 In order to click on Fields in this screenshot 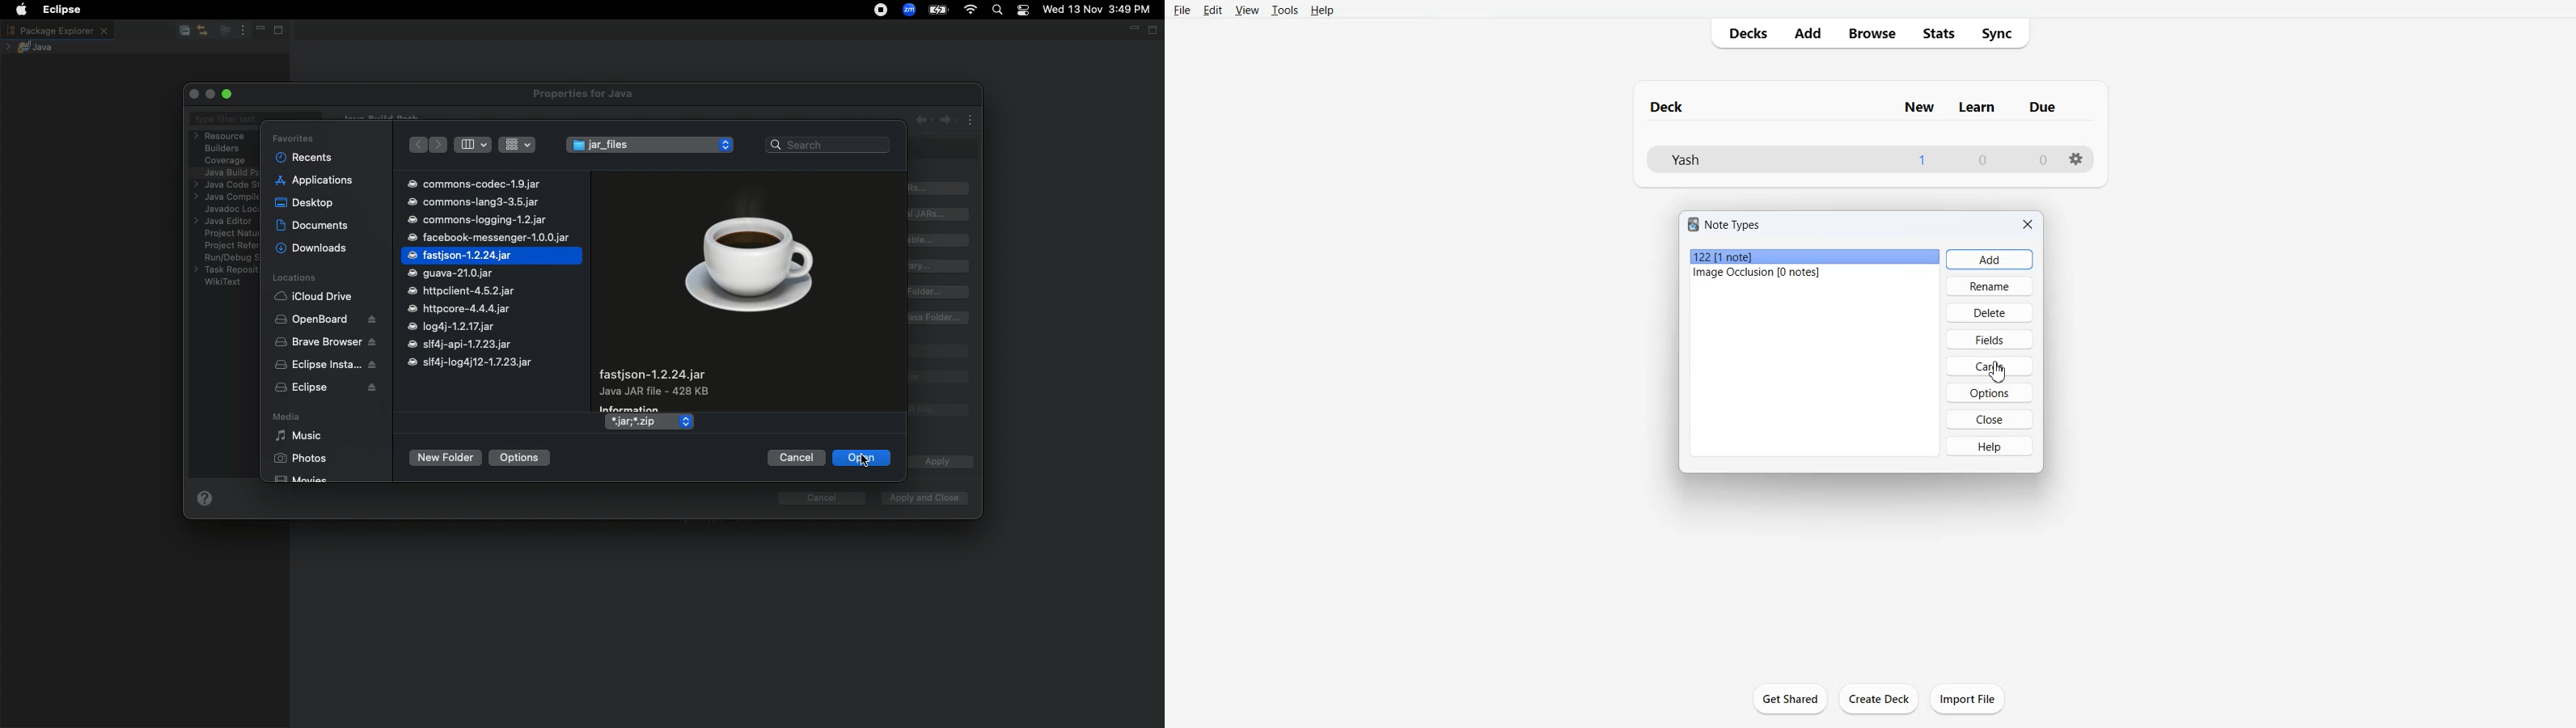, I will do `click(1989, 339)`.